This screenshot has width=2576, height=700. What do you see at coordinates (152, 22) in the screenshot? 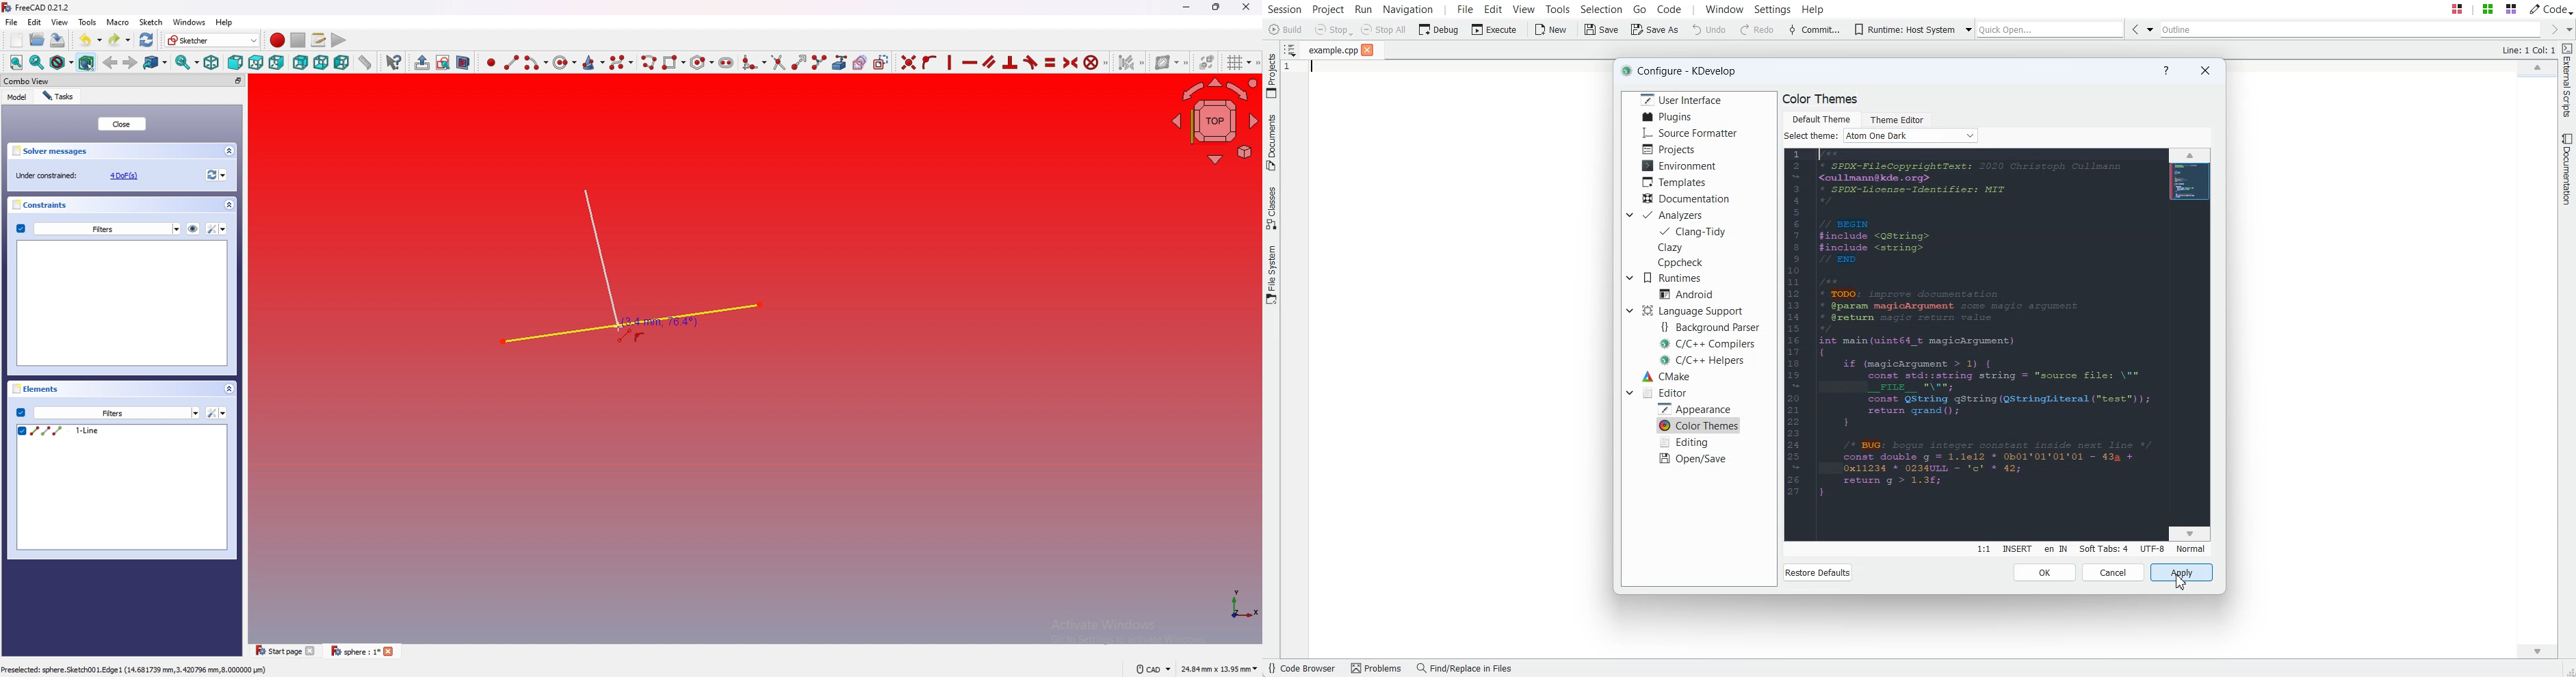
I see `Sketch` at bounding box center [152, 22].